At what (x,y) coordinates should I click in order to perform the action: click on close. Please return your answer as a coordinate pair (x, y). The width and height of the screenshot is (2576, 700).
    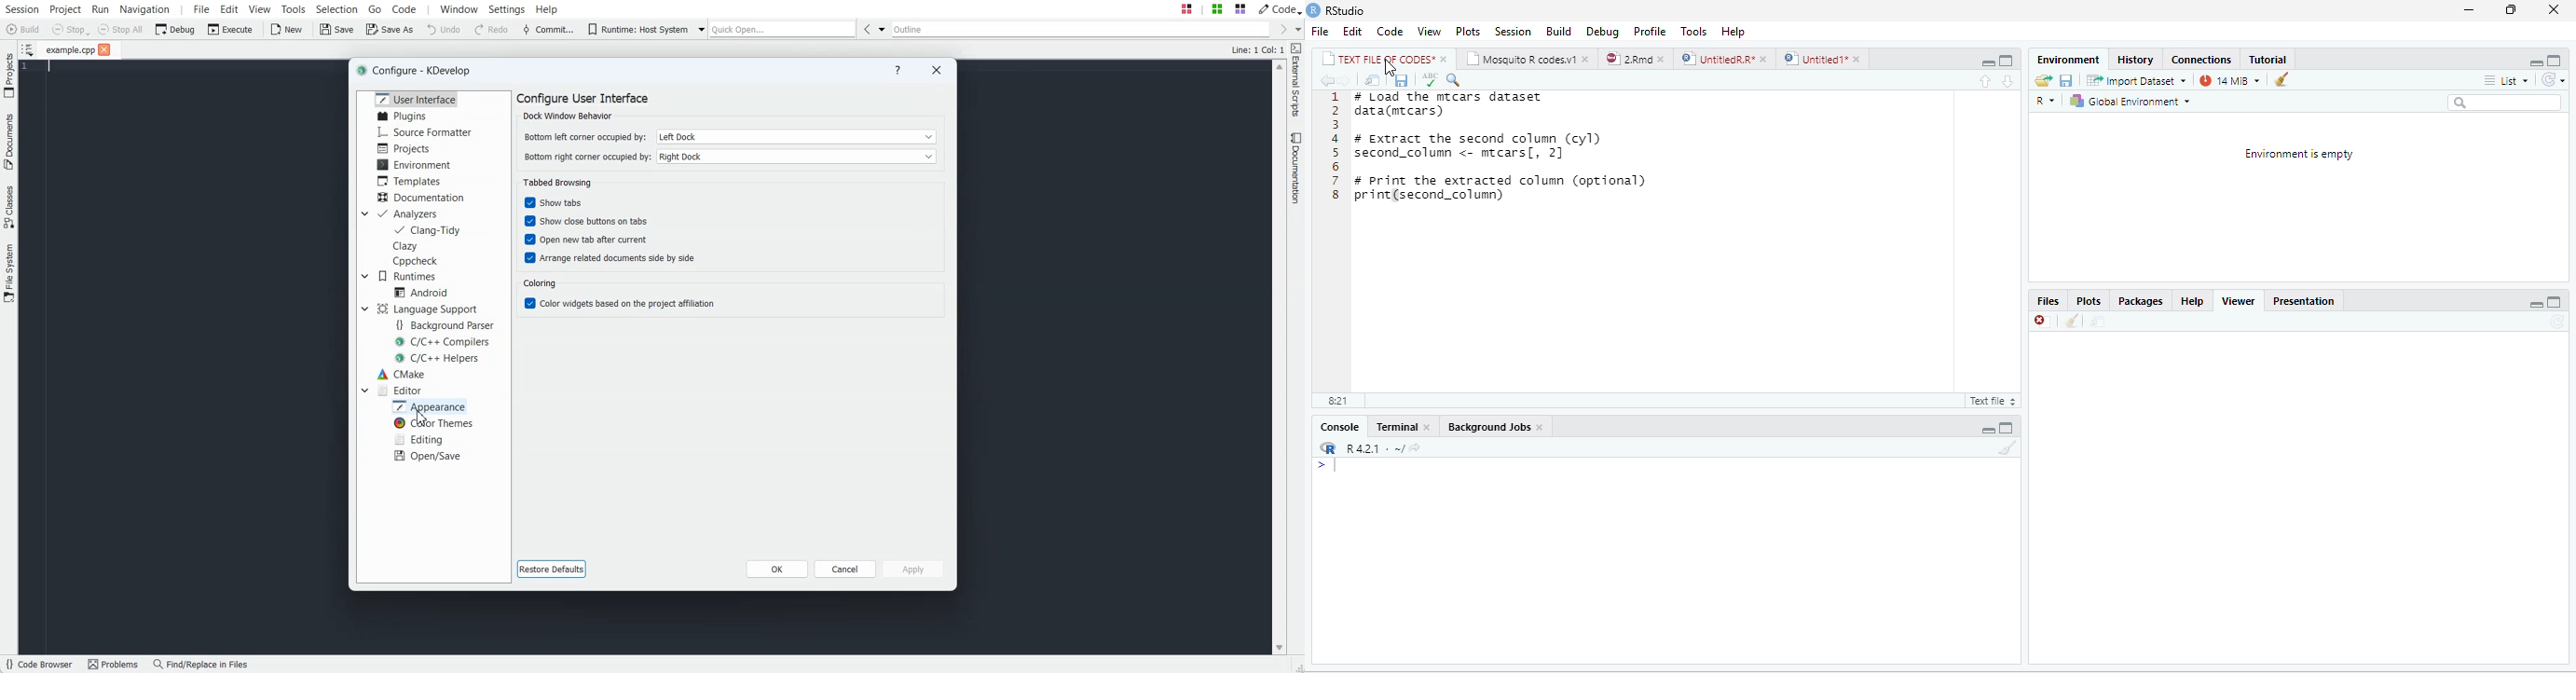
    Looking at the image, I should click on (2041, 323).